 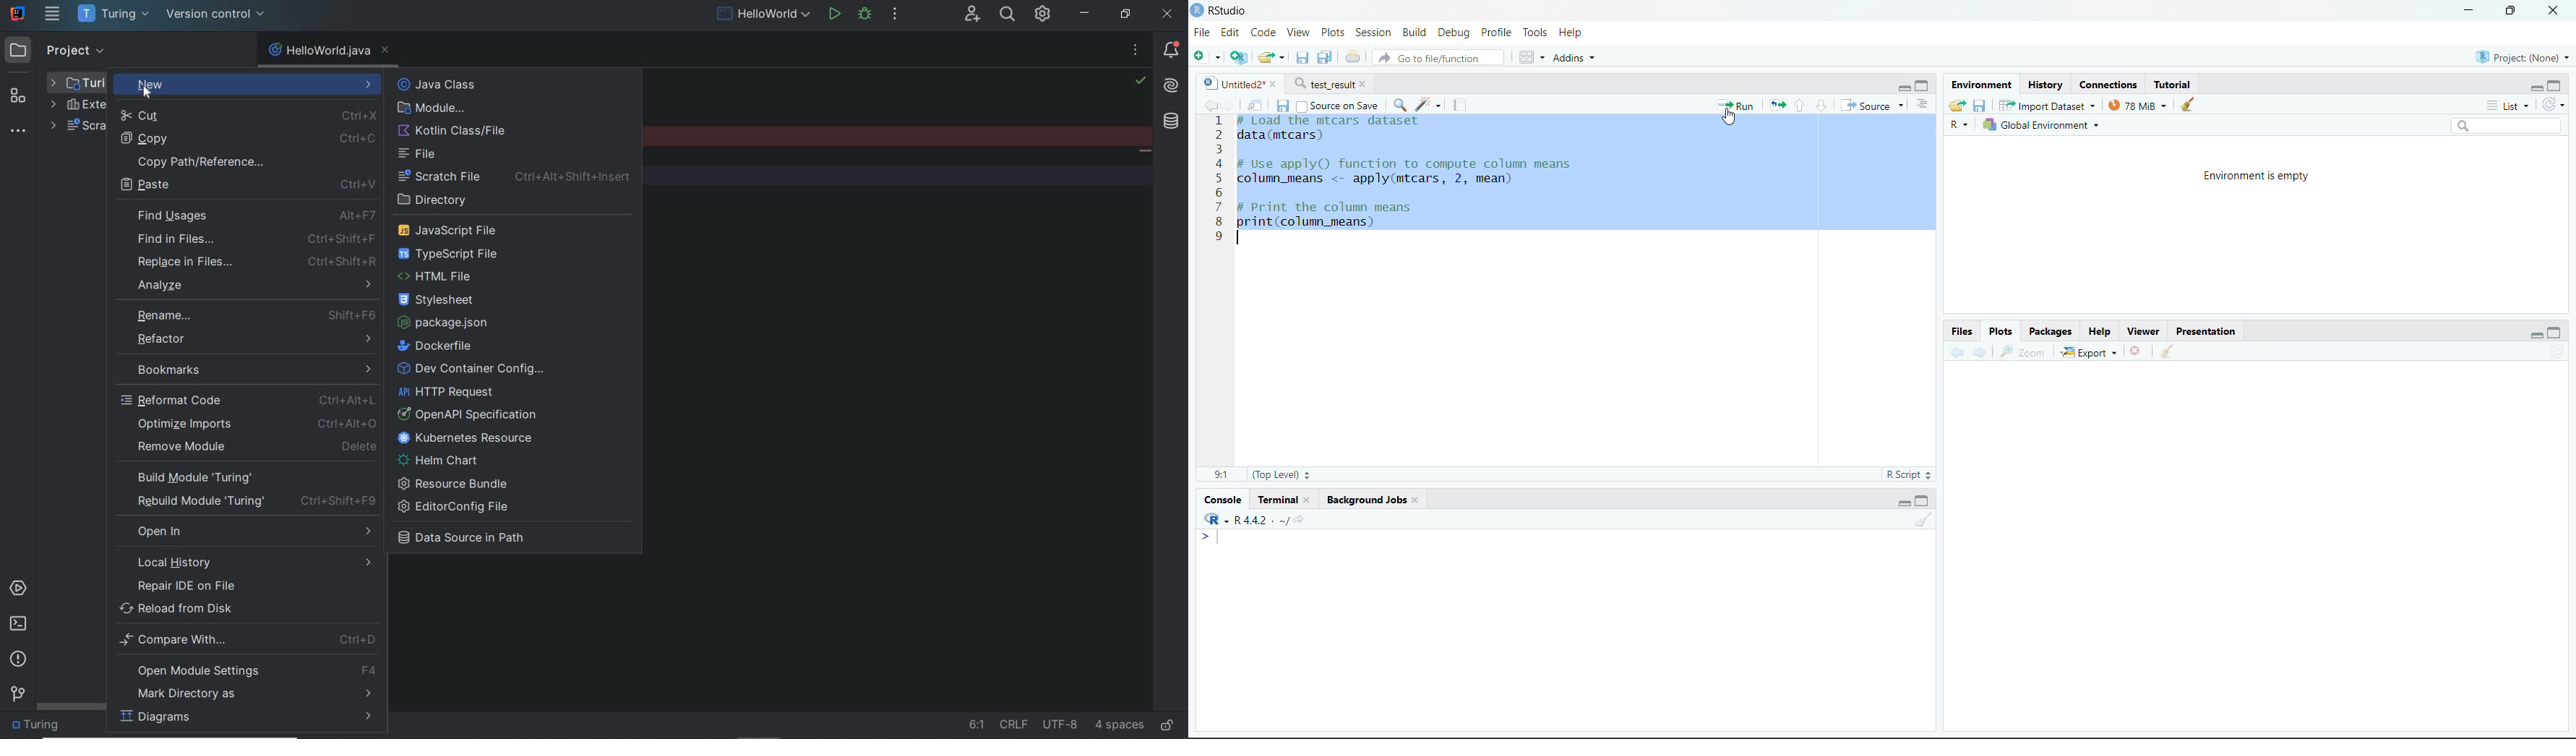 I want to click on # Load the mtcars dataset

data(mtcars)

# Use apply) function to compute column means
column_means <- apply(mtcars, 2, mean)

# Print the column means

print(column_means) 1, so click(x=1416, y=192).